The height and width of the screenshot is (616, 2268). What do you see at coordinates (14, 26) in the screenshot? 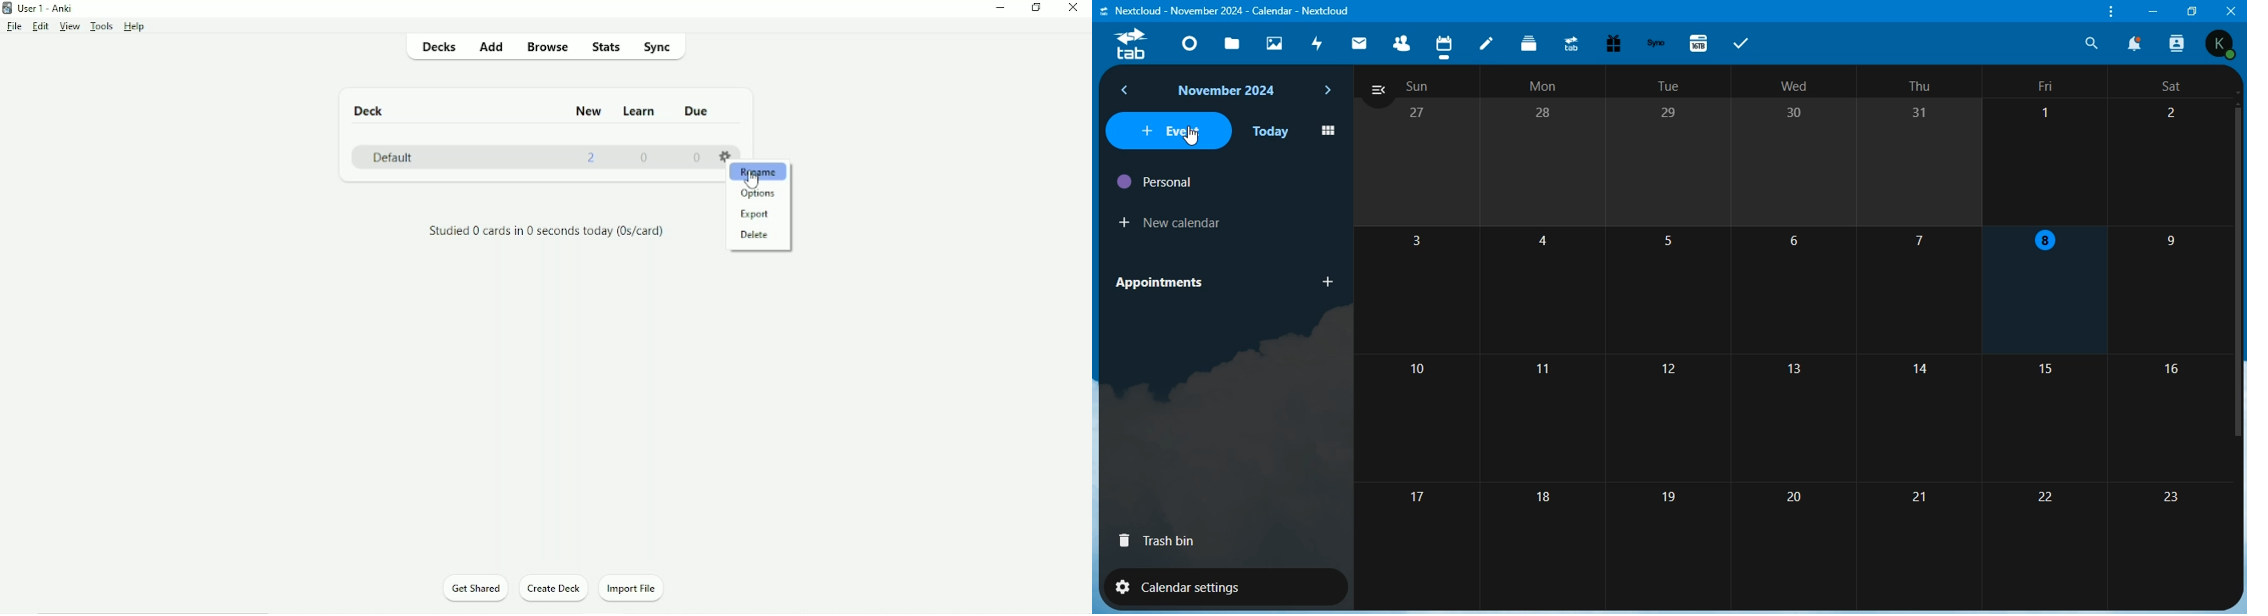
I see `File` at bounding box center [14, 26].